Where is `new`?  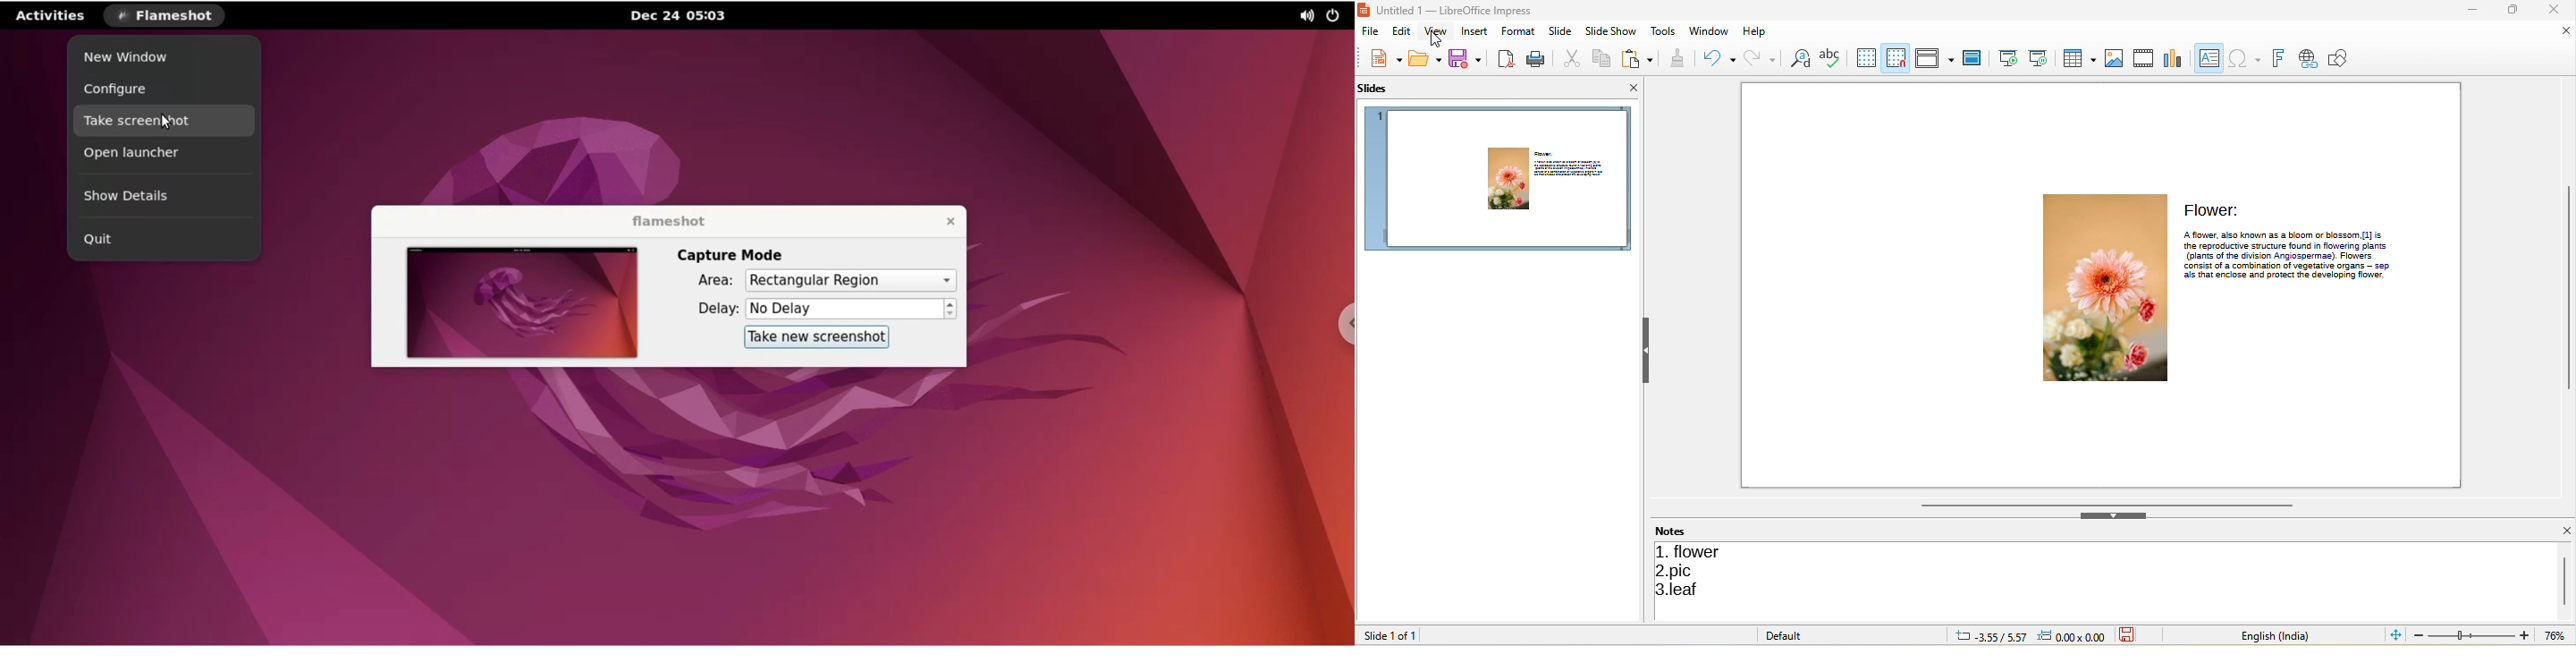
new is located at coordinates (1386, 58).